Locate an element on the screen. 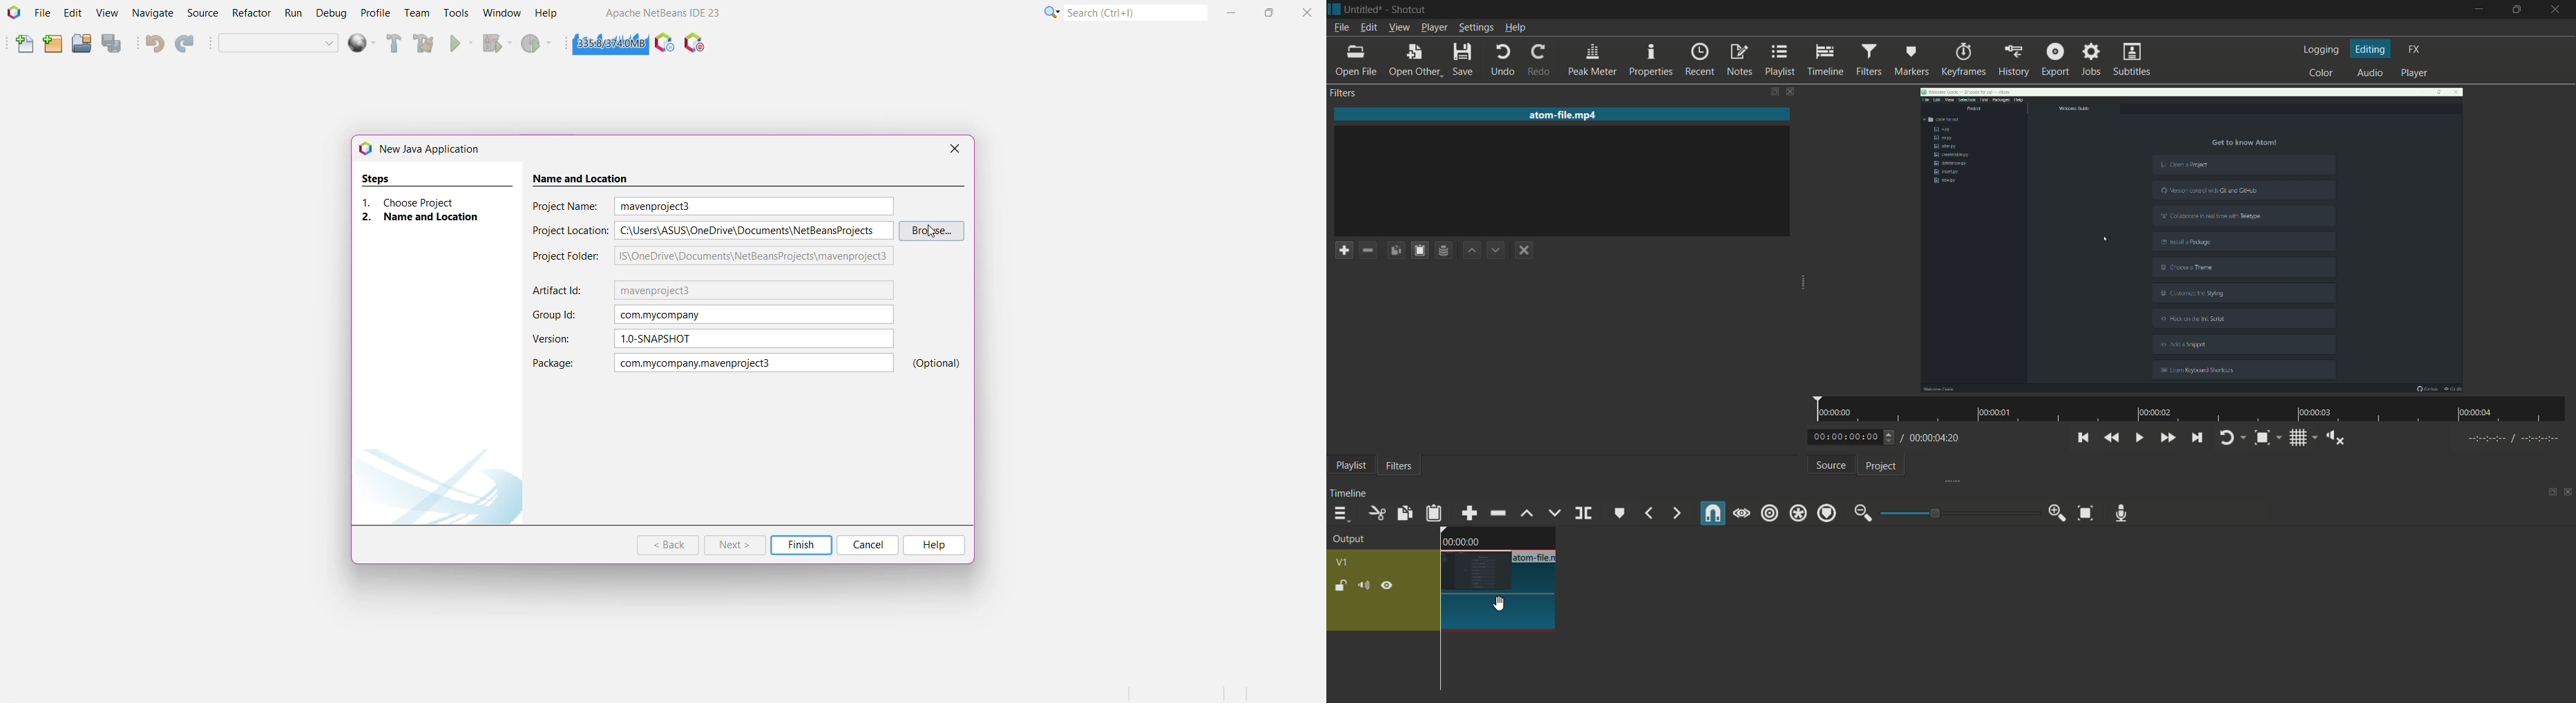  redo is located at coordinates (1537, 61).